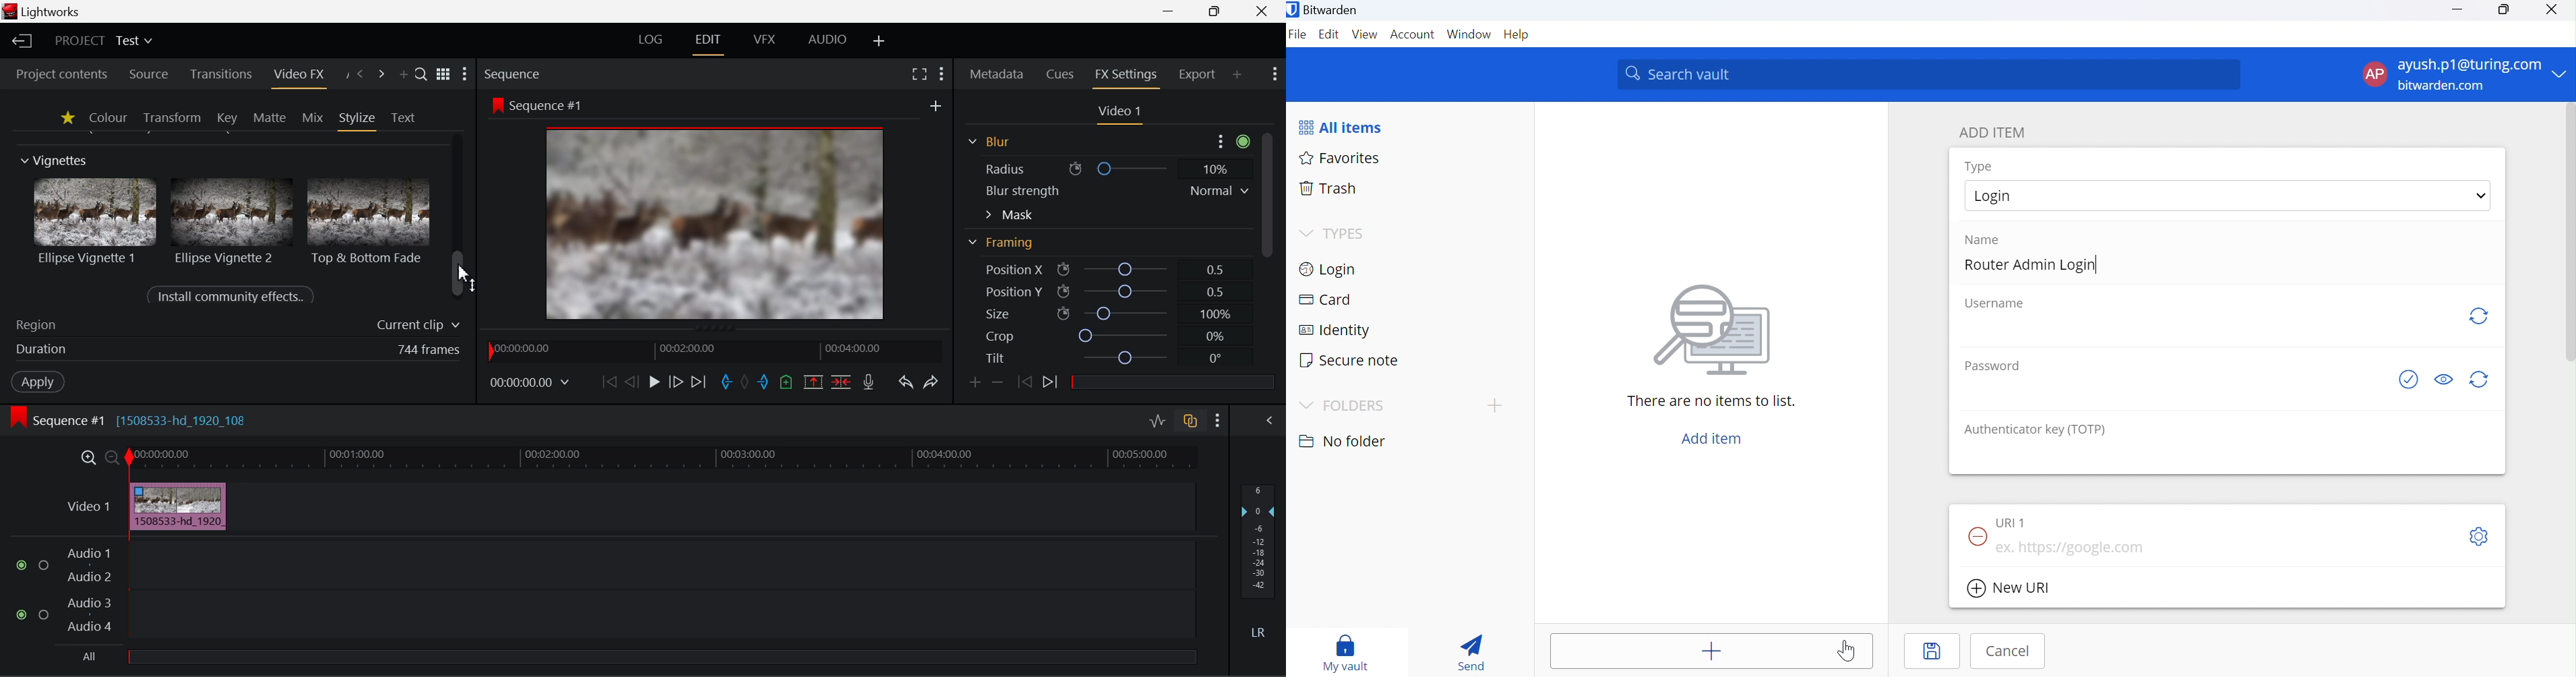 The image size is (2576, 700). What do you see at coordinates (1341, 157) in the screenshot?
I see `Favorites` at bounding box center [1341, 157].